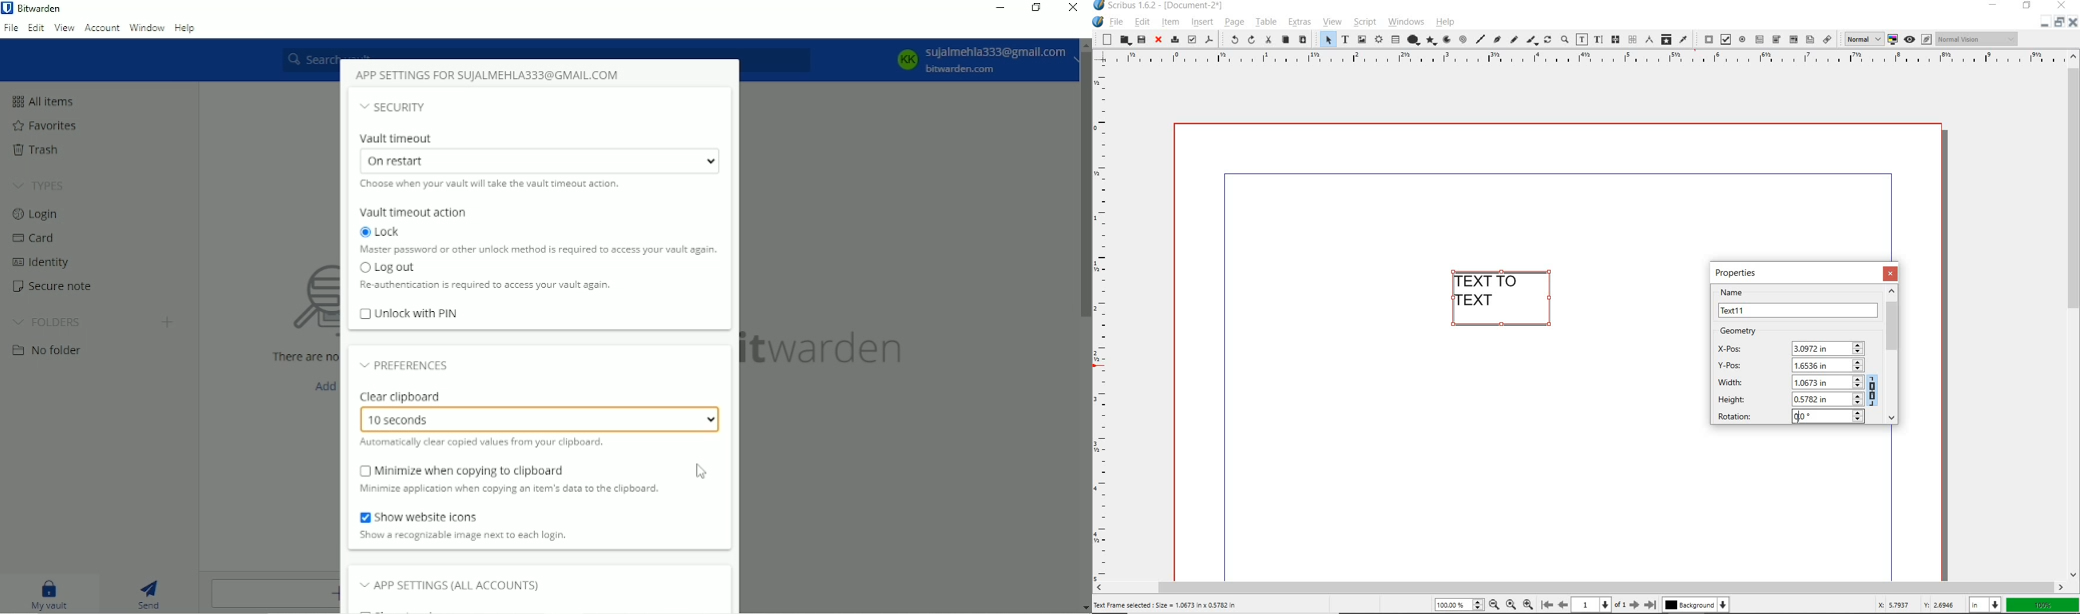  Describe the element at coordinates (2074, 315) in the screenshot. I see `scrollbar` at that location.